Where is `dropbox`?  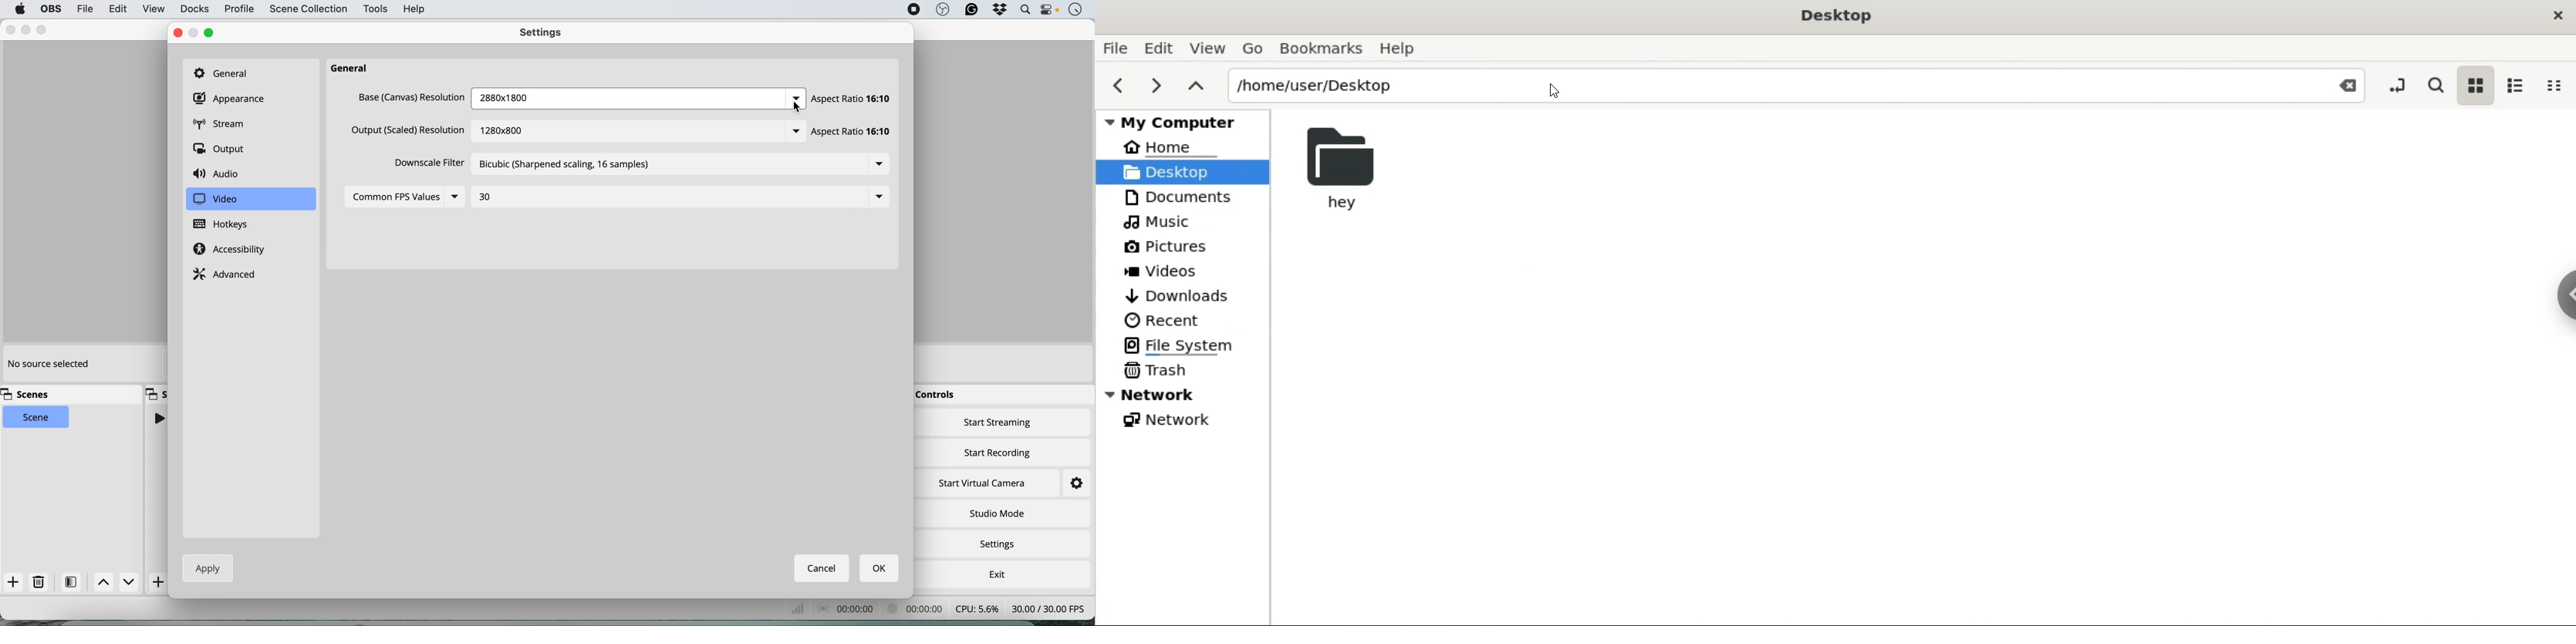
dropbox is located at coordinates (1001, 10).